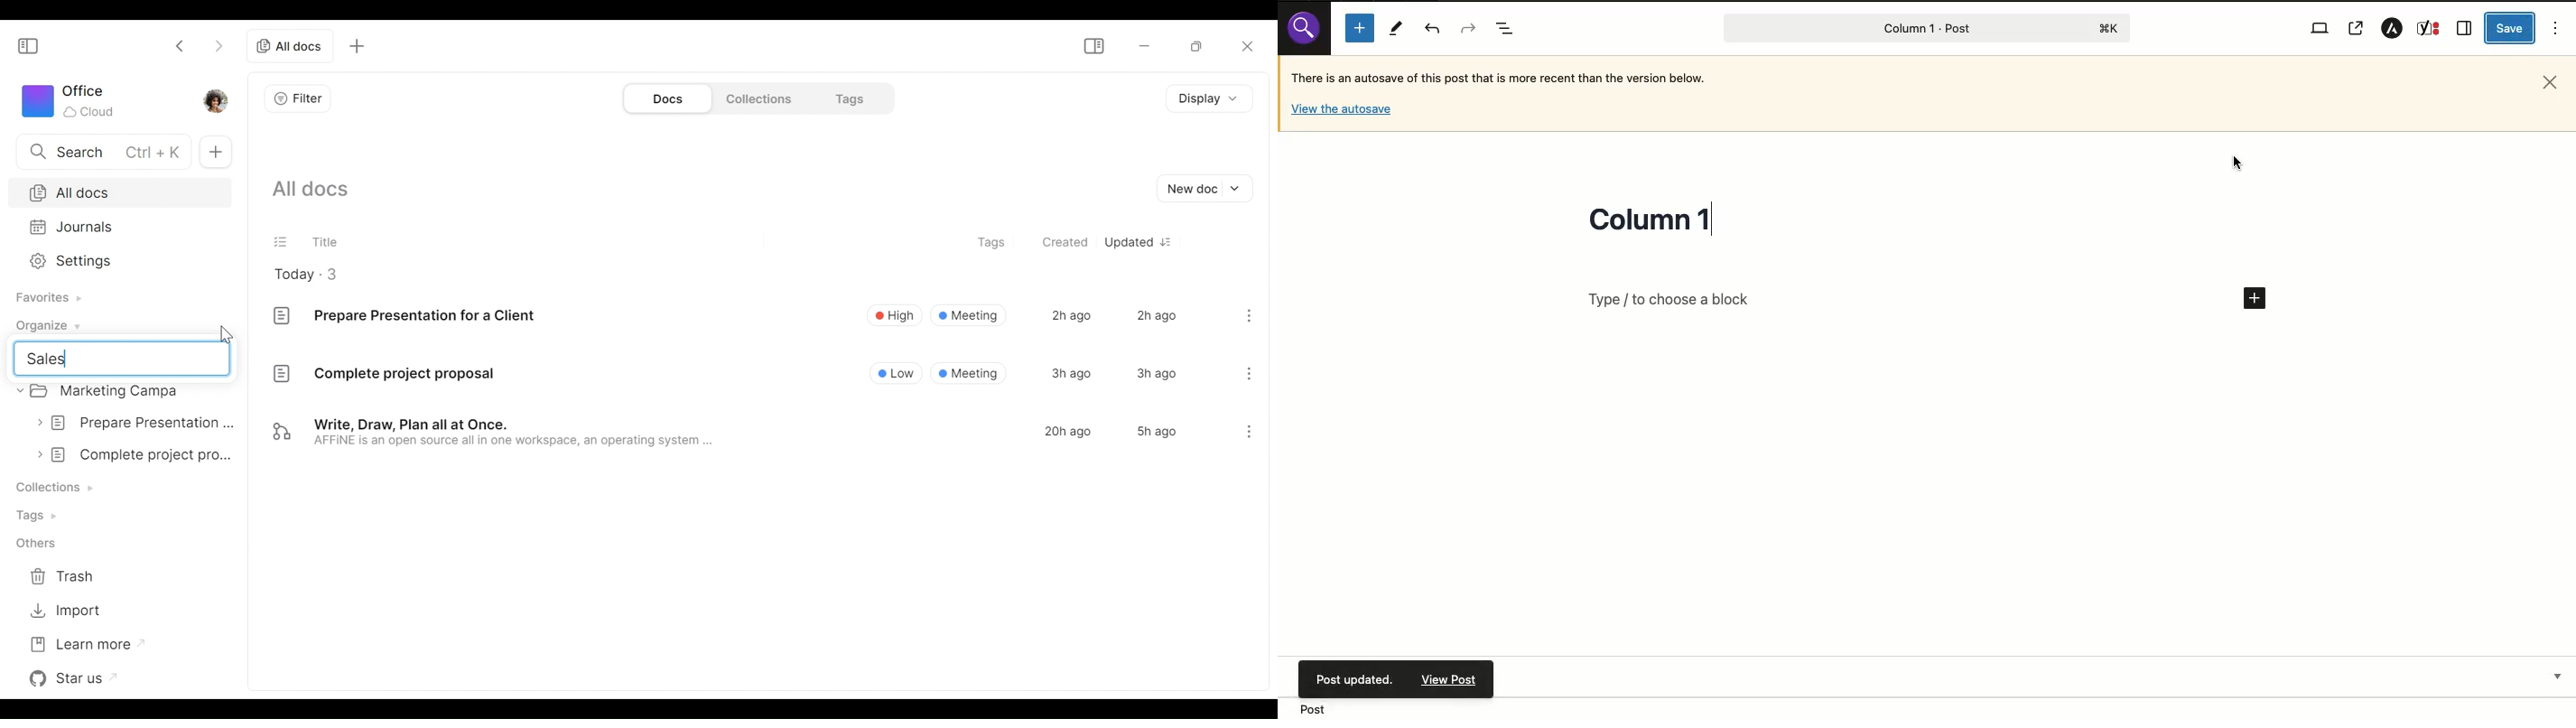 Image resolution: width=2576 pixels, height=728 pixels. I want to click on View, so click(2320, 26).